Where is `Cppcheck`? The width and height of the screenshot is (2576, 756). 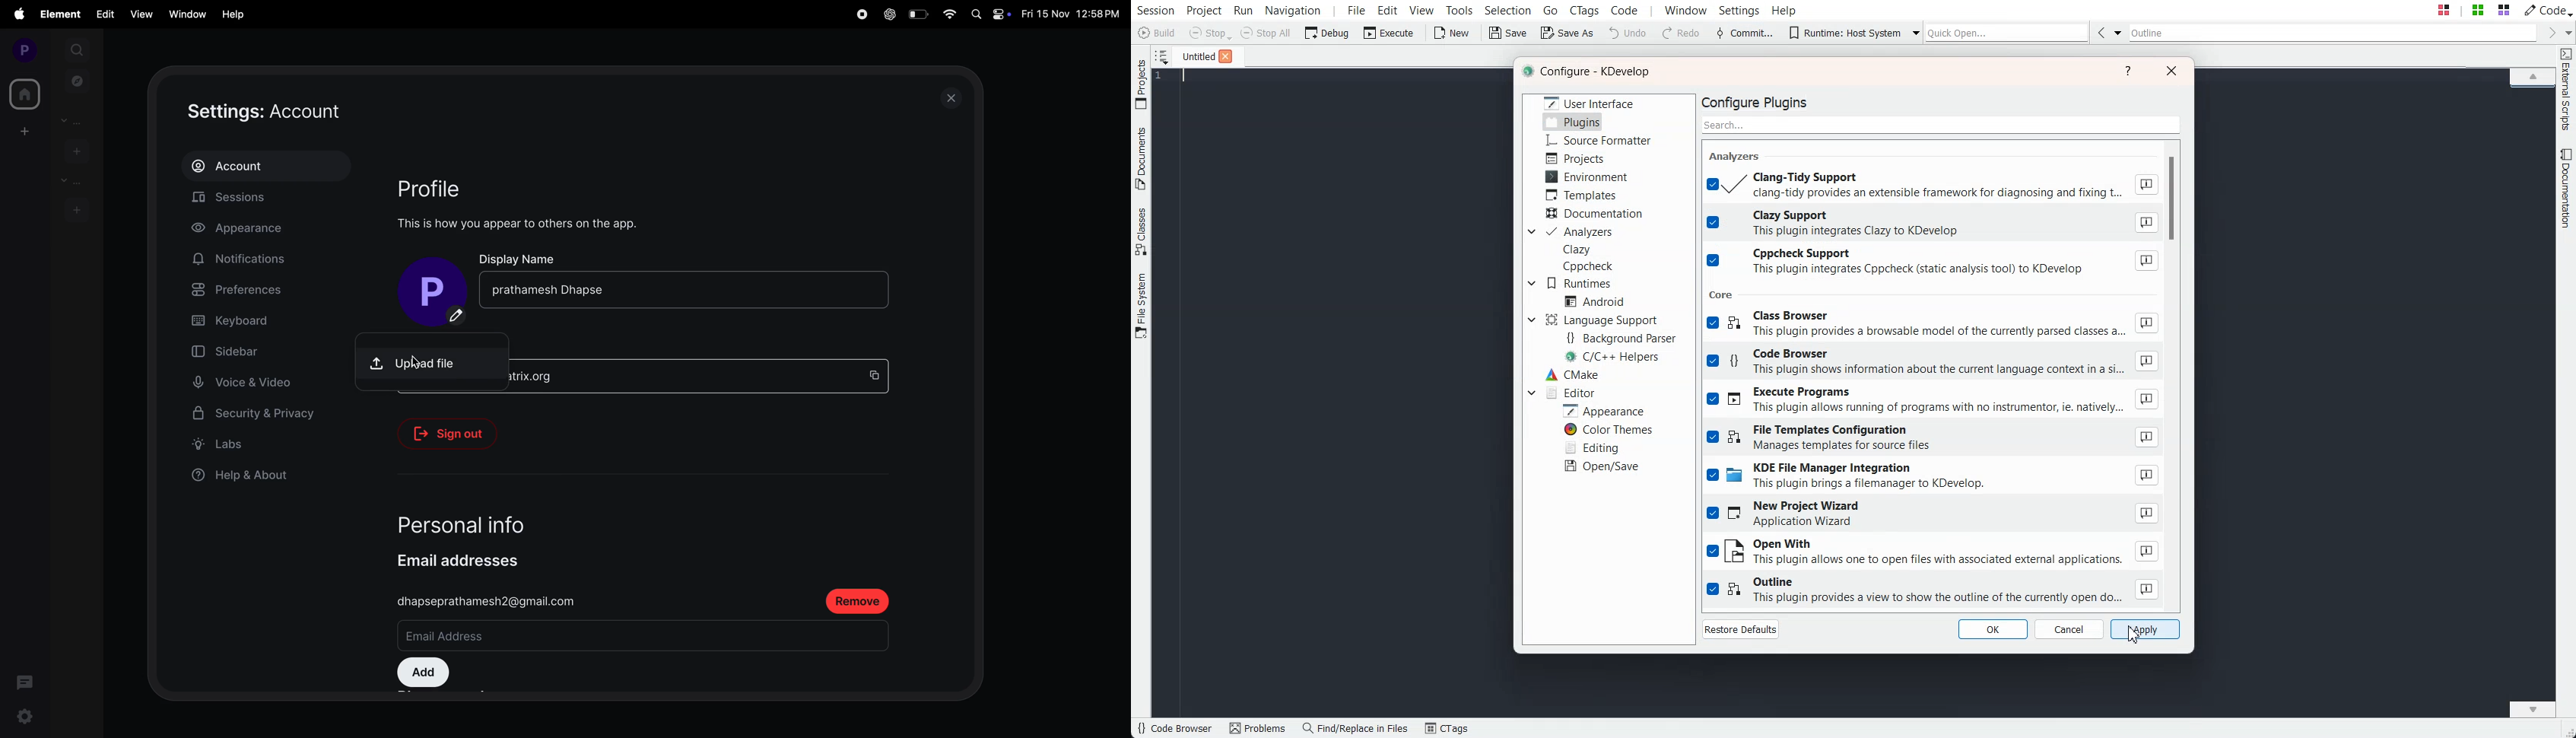
Cppcheck is located at coordinates (1590, 266).